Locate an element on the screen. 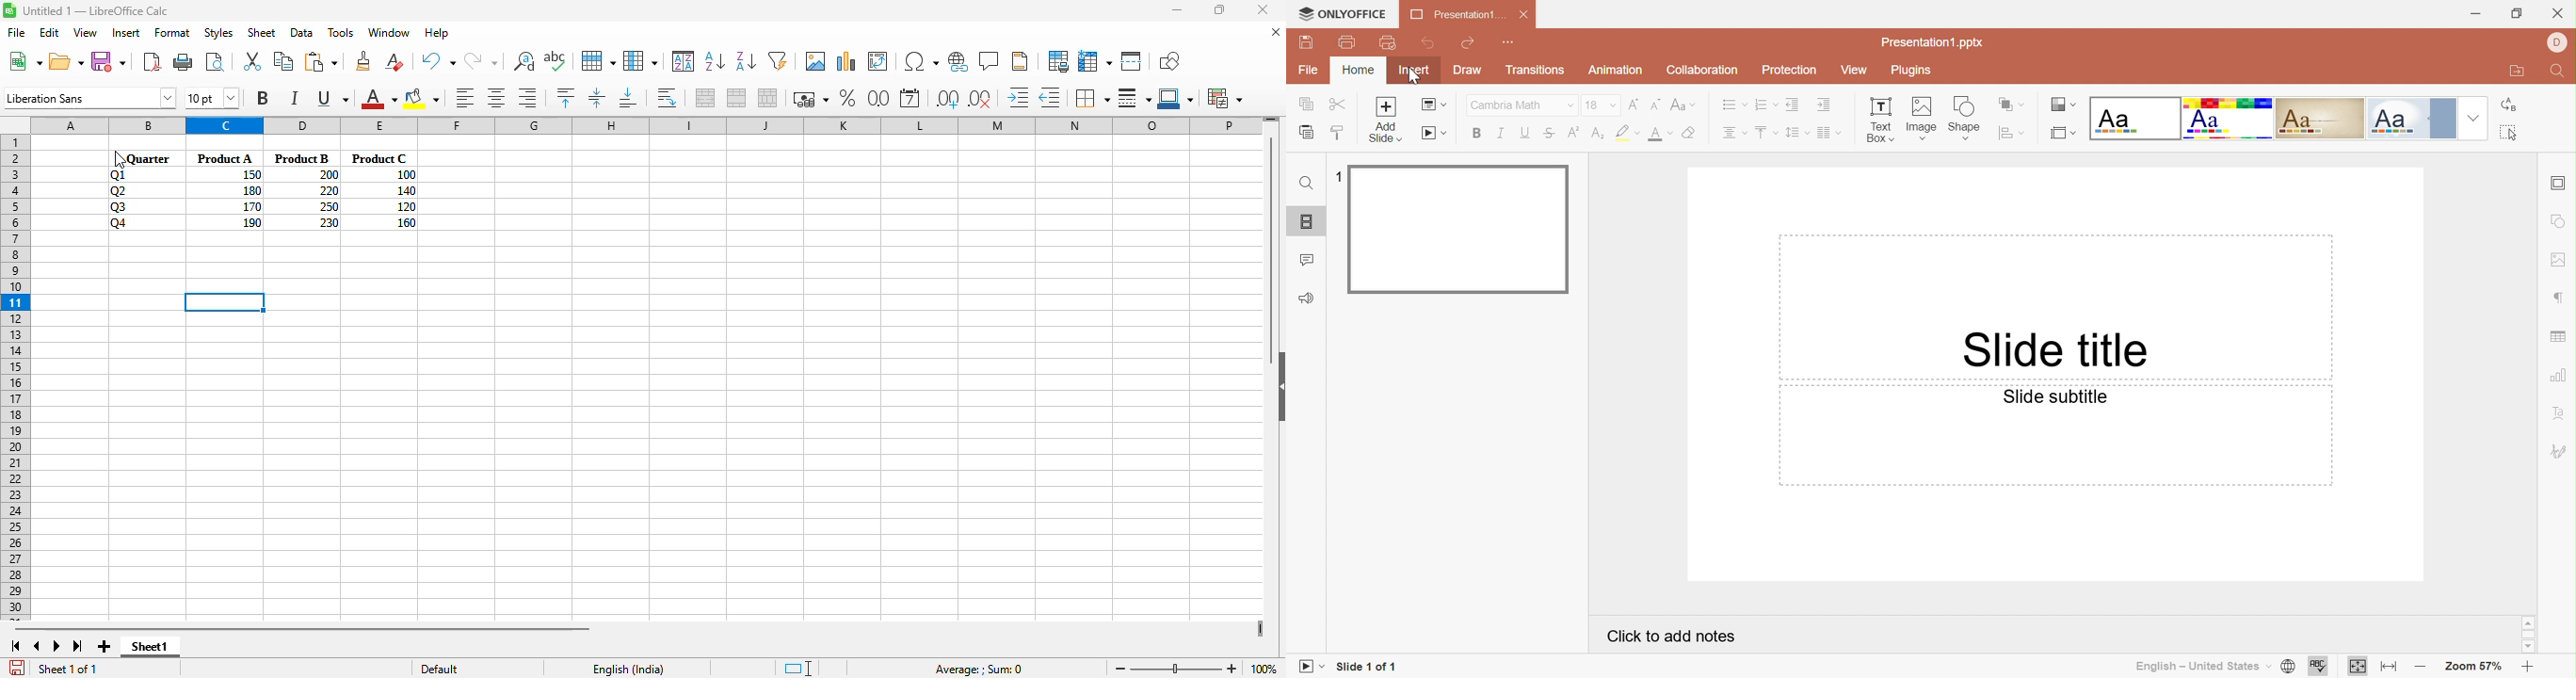 This screenshot has height=700, width=2576. Zoom 57% is located at coordinates (2471, 665).